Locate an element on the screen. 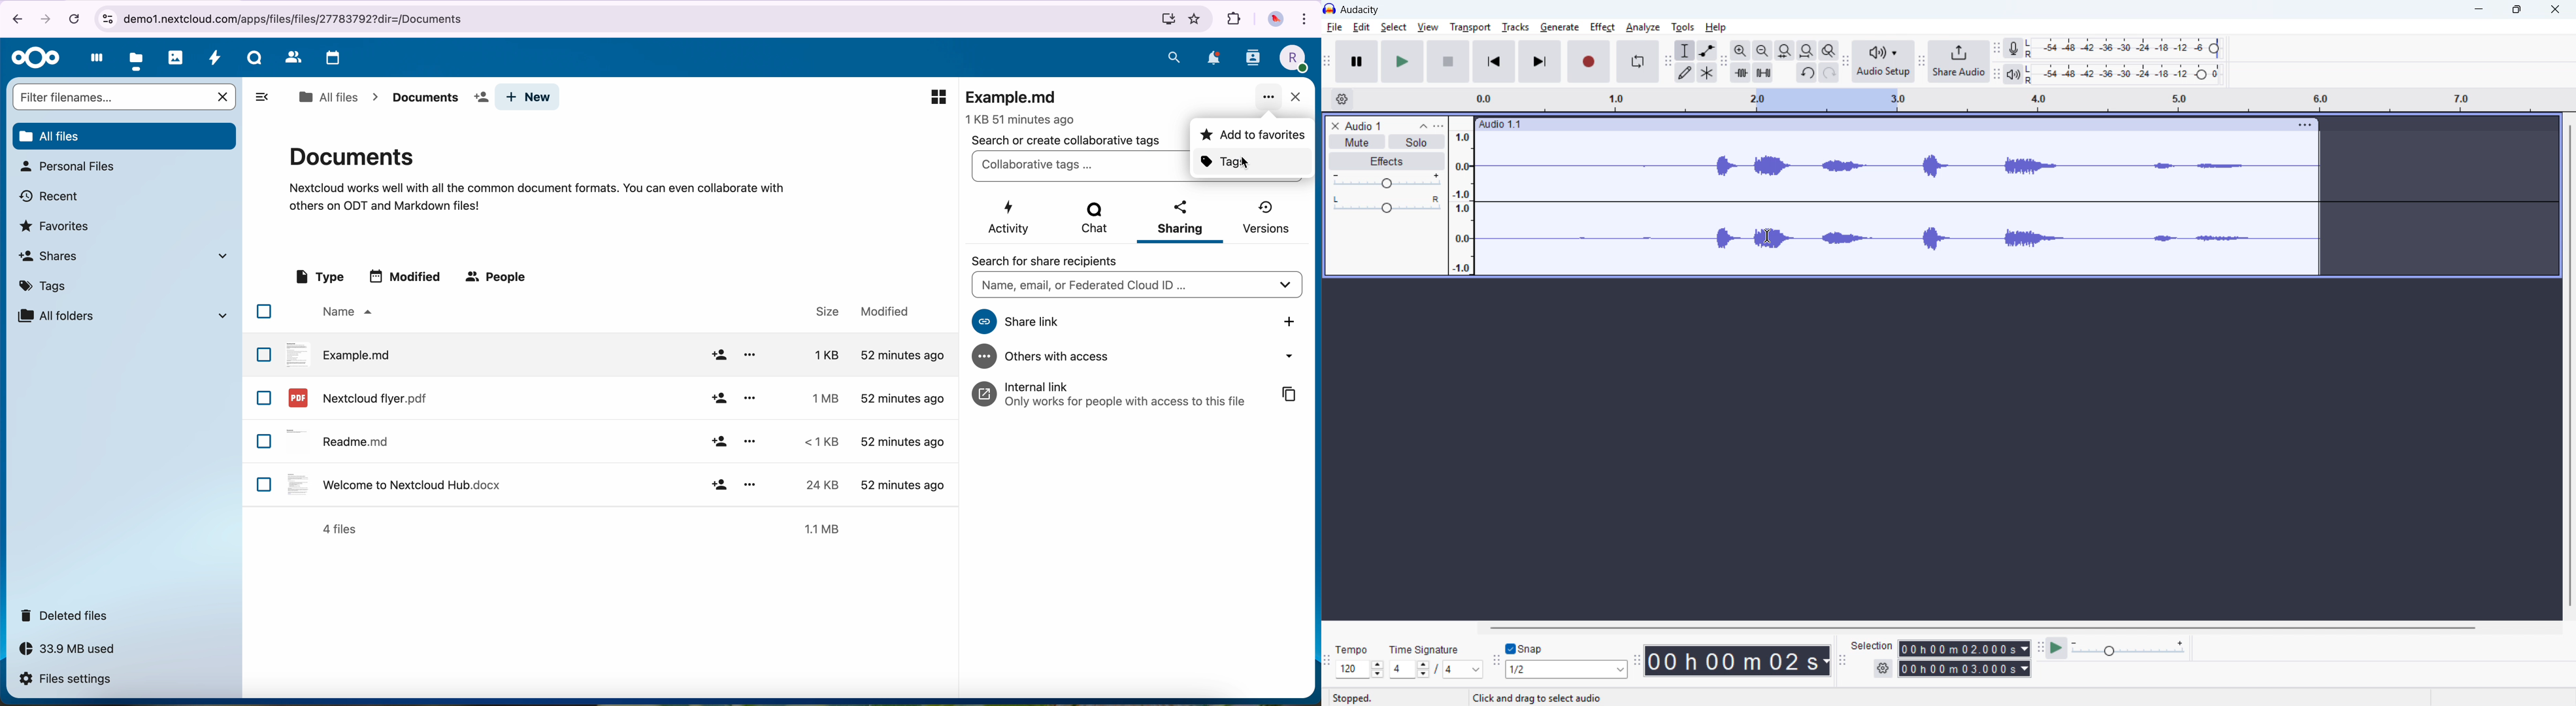 The height and width of the screenshot is (728, 2576). dashboard is located at coordinates (93, 61).